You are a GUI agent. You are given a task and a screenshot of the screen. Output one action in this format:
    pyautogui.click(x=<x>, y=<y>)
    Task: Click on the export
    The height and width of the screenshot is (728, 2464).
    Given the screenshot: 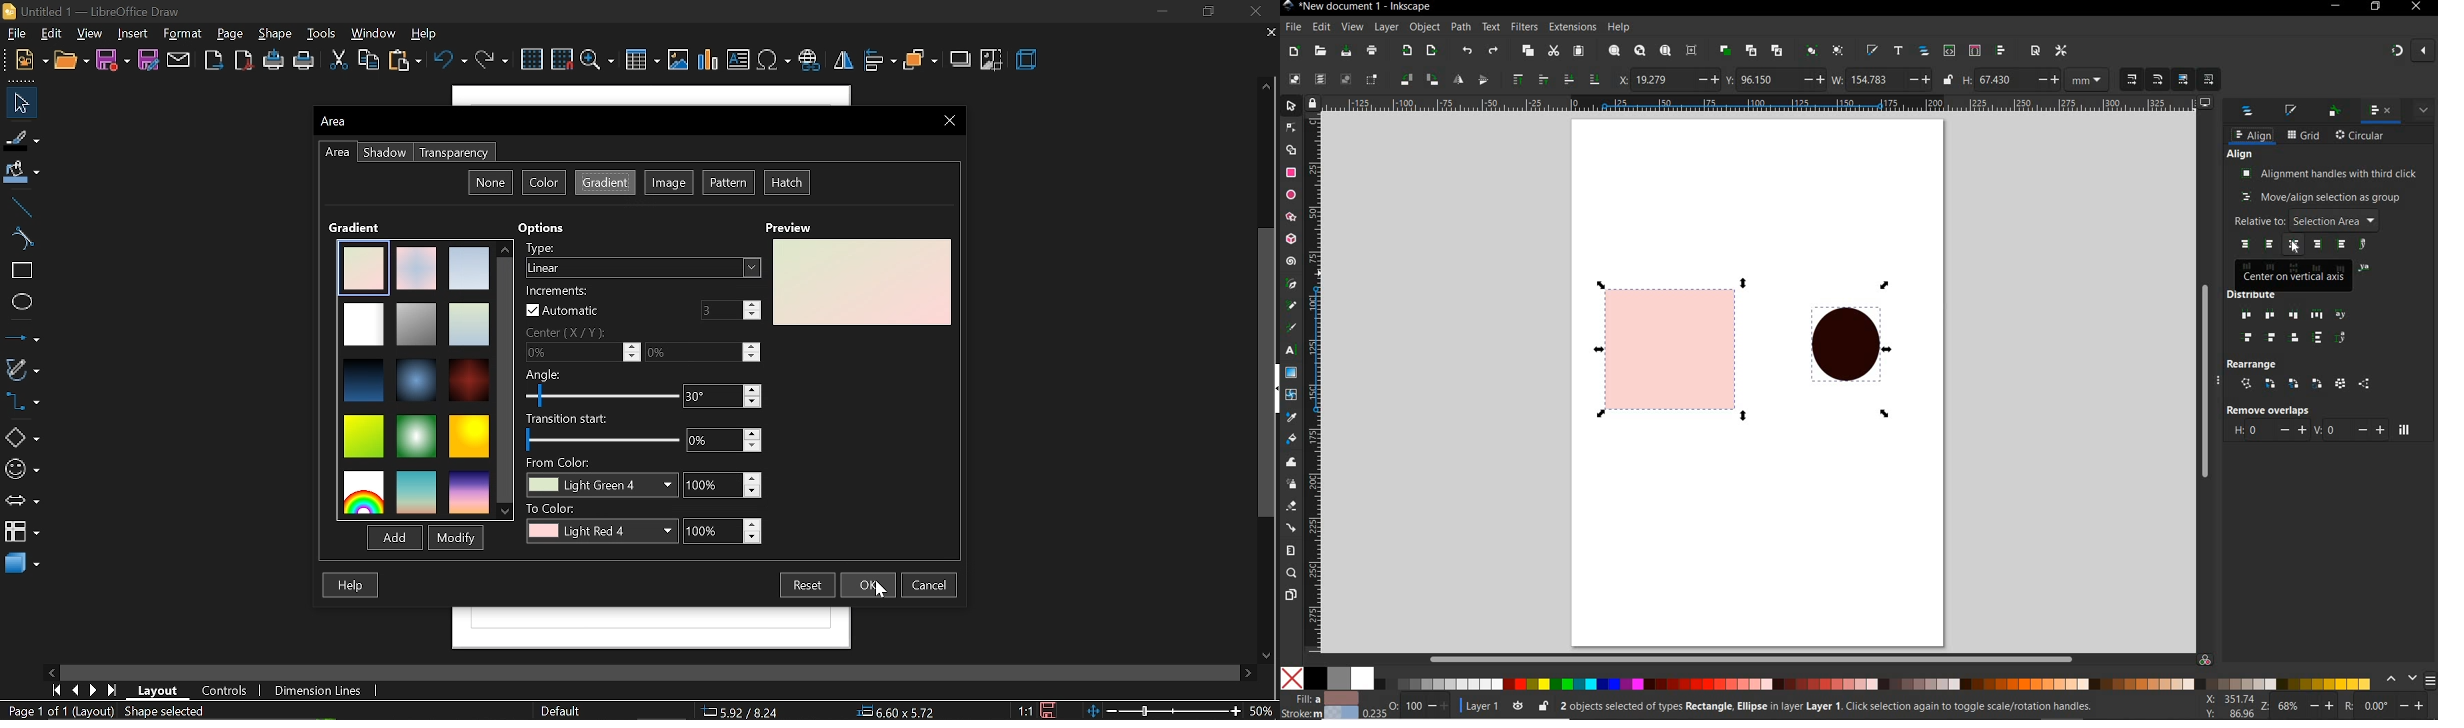 What is the action you would take?
    pyautogui.click(x=216, y=60)
    